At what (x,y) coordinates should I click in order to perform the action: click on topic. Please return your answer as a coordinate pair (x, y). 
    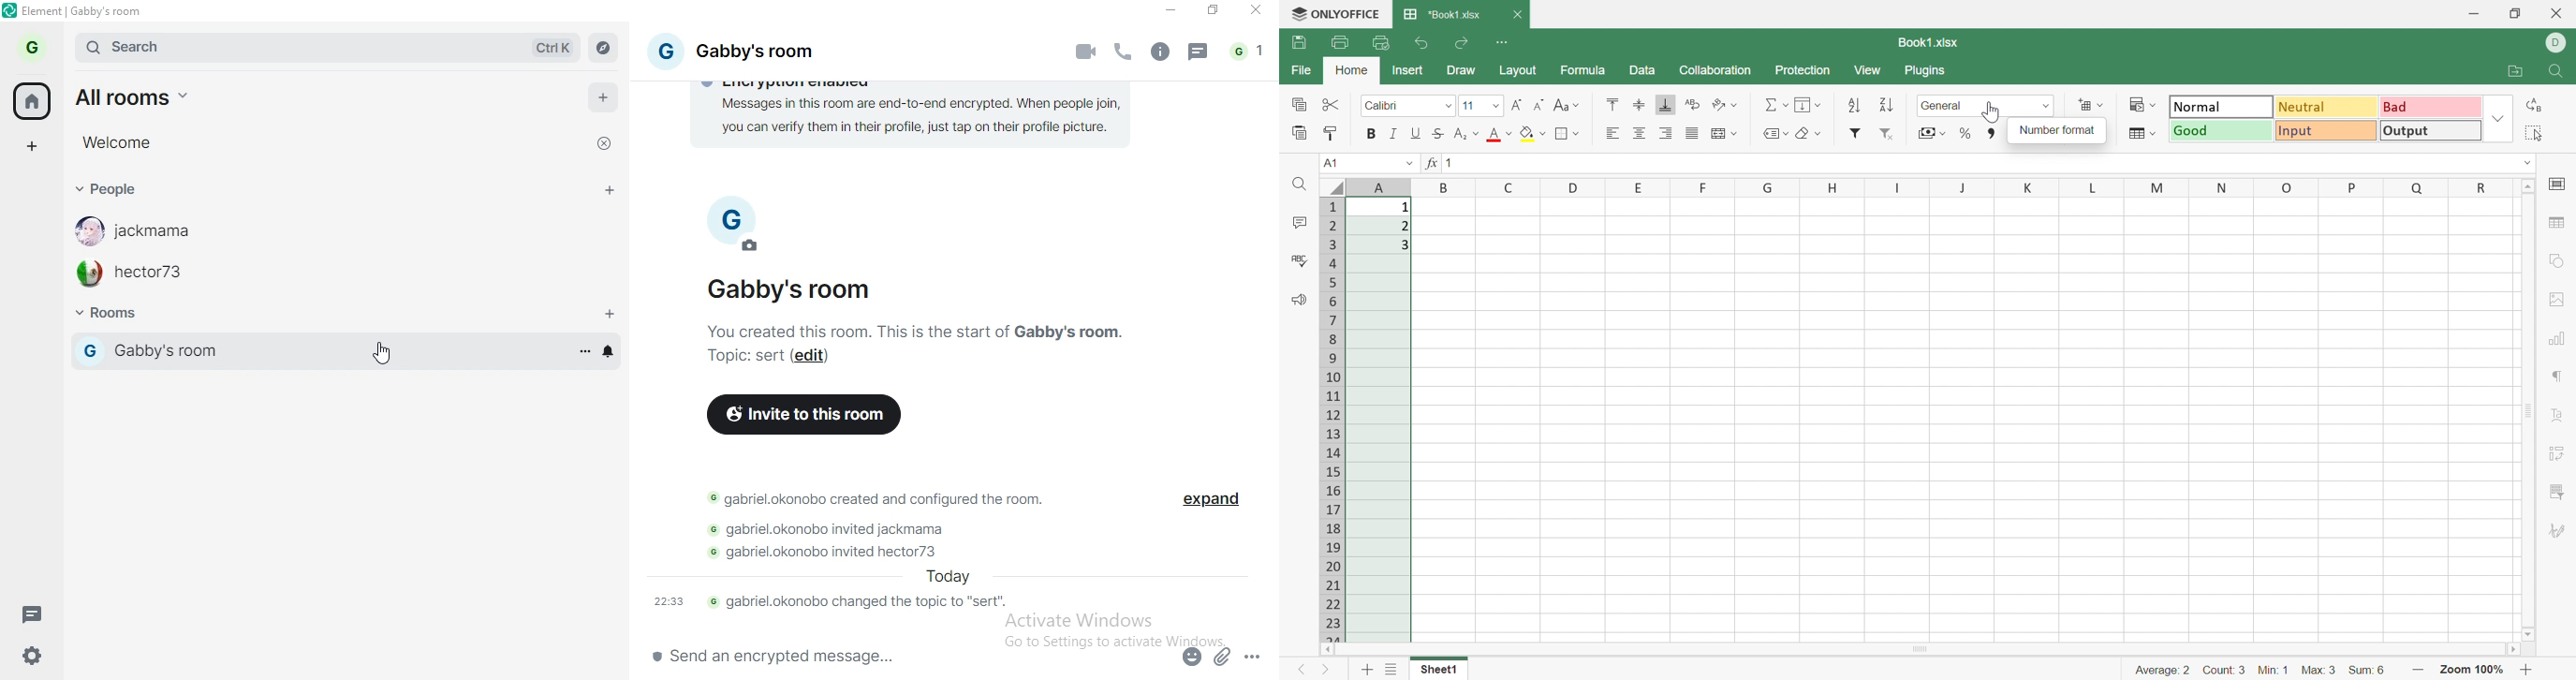
    Looking at the image, I should click on (743, 357).